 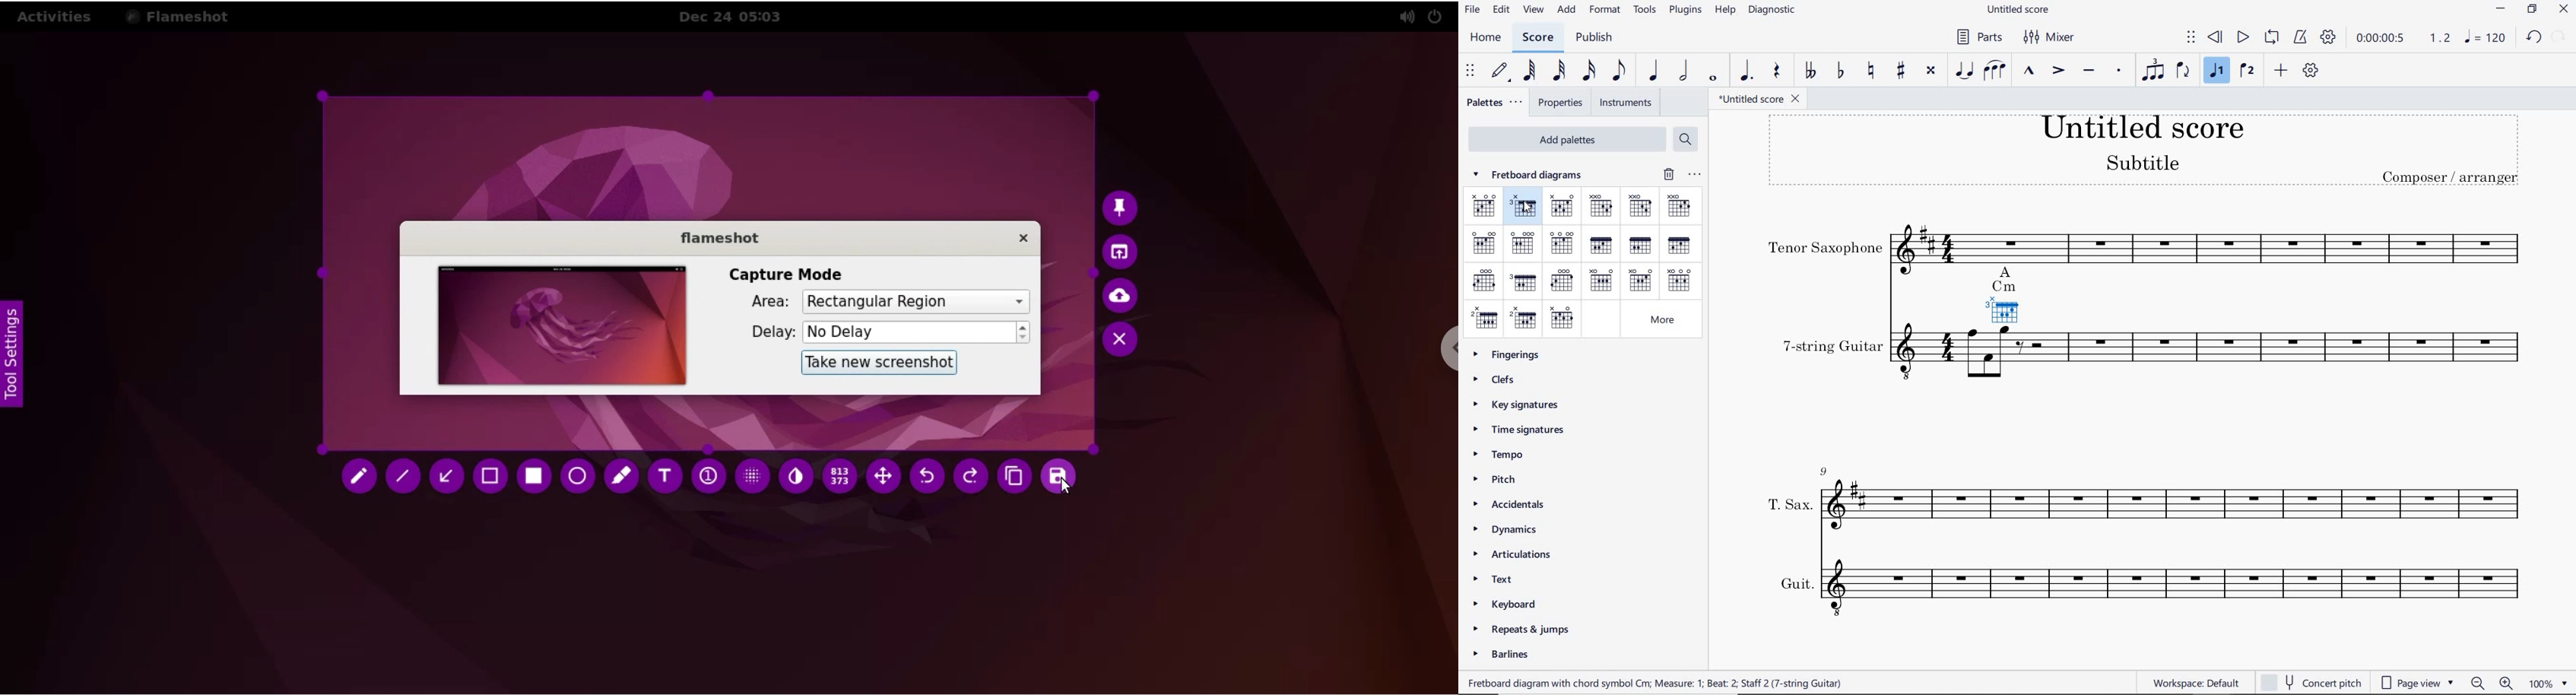 What do you see at coordinates (1680, 281) in the screenshot?
I see `A7` at bounding box center [1680, 281].